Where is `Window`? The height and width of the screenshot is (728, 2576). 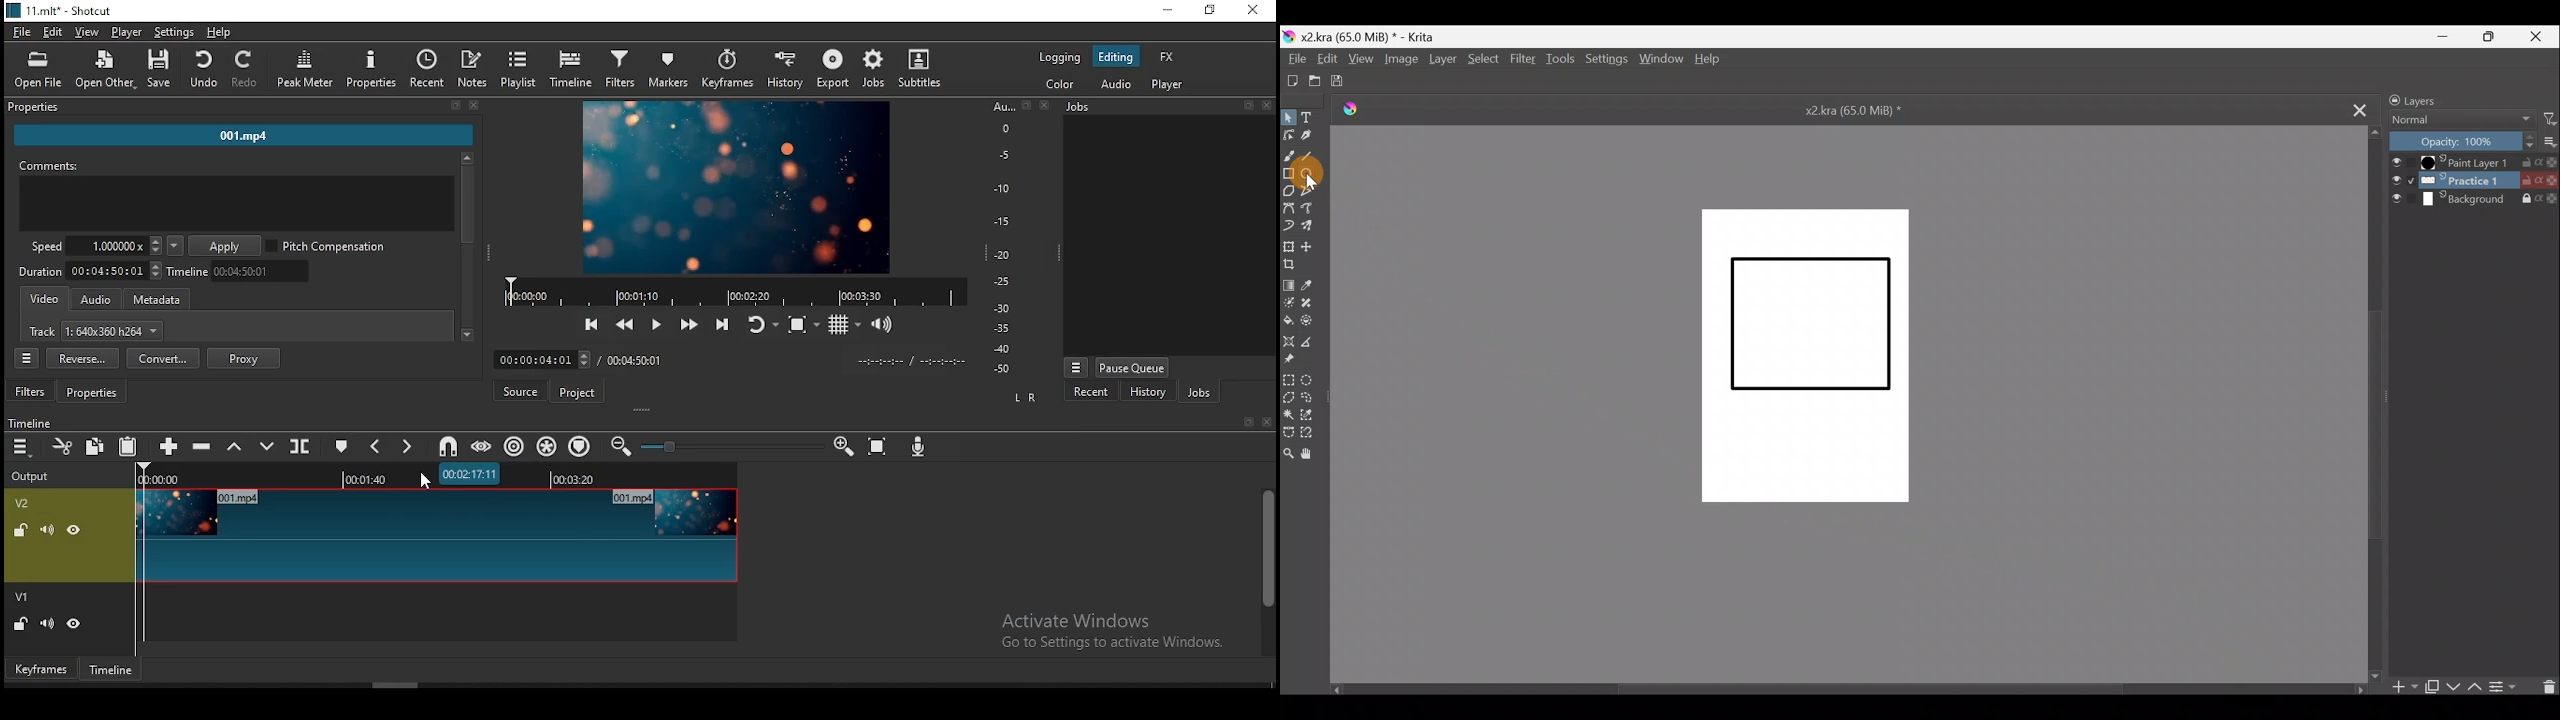
Window is located at coordinates (1664, 60).